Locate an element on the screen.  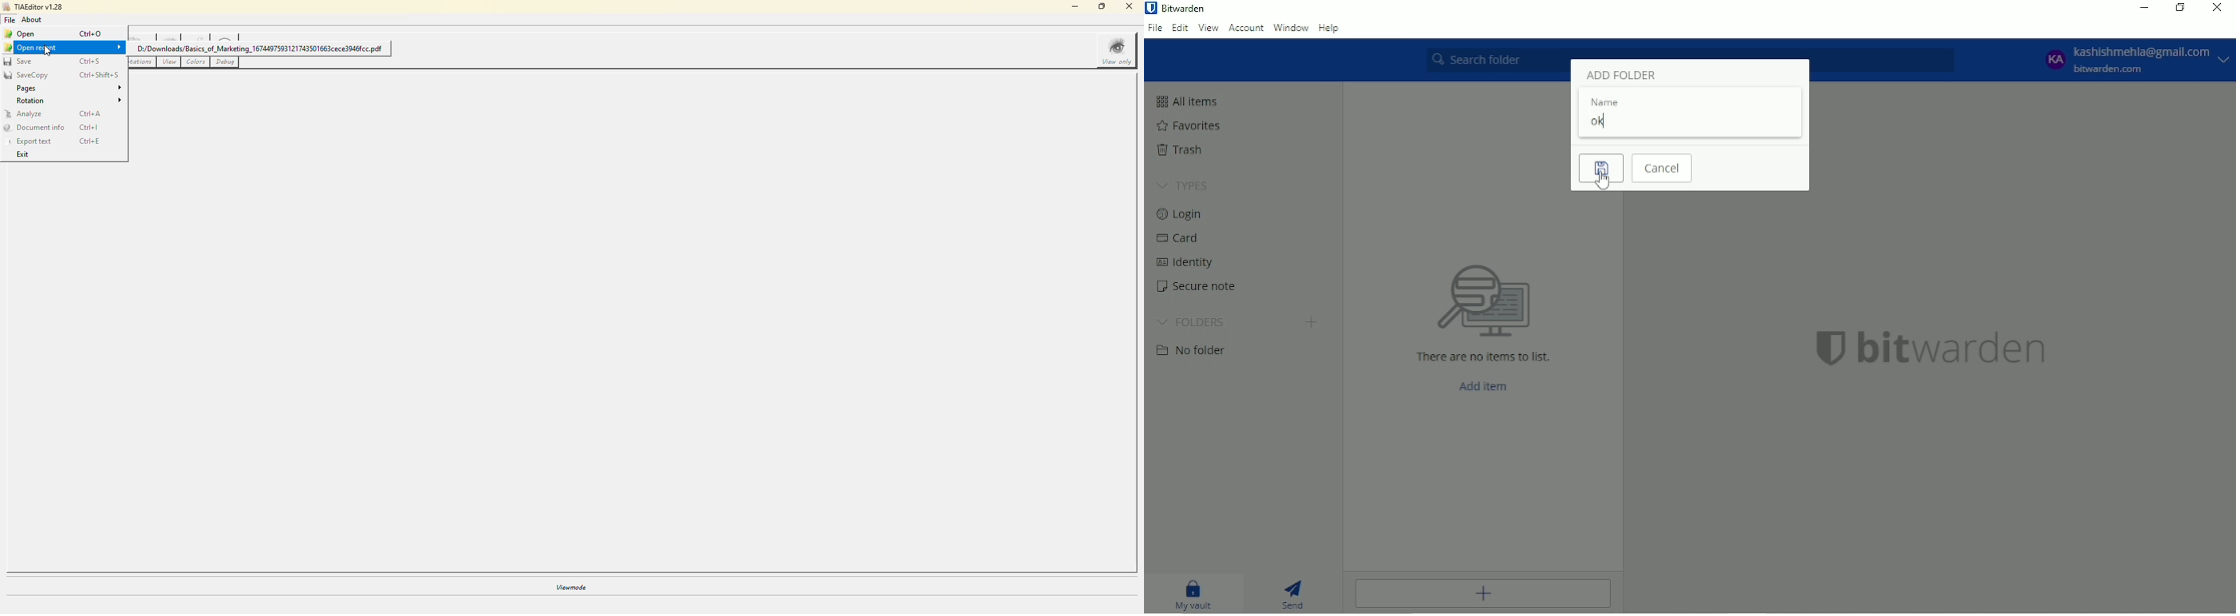
Types is located at coordinates (1185, 186).